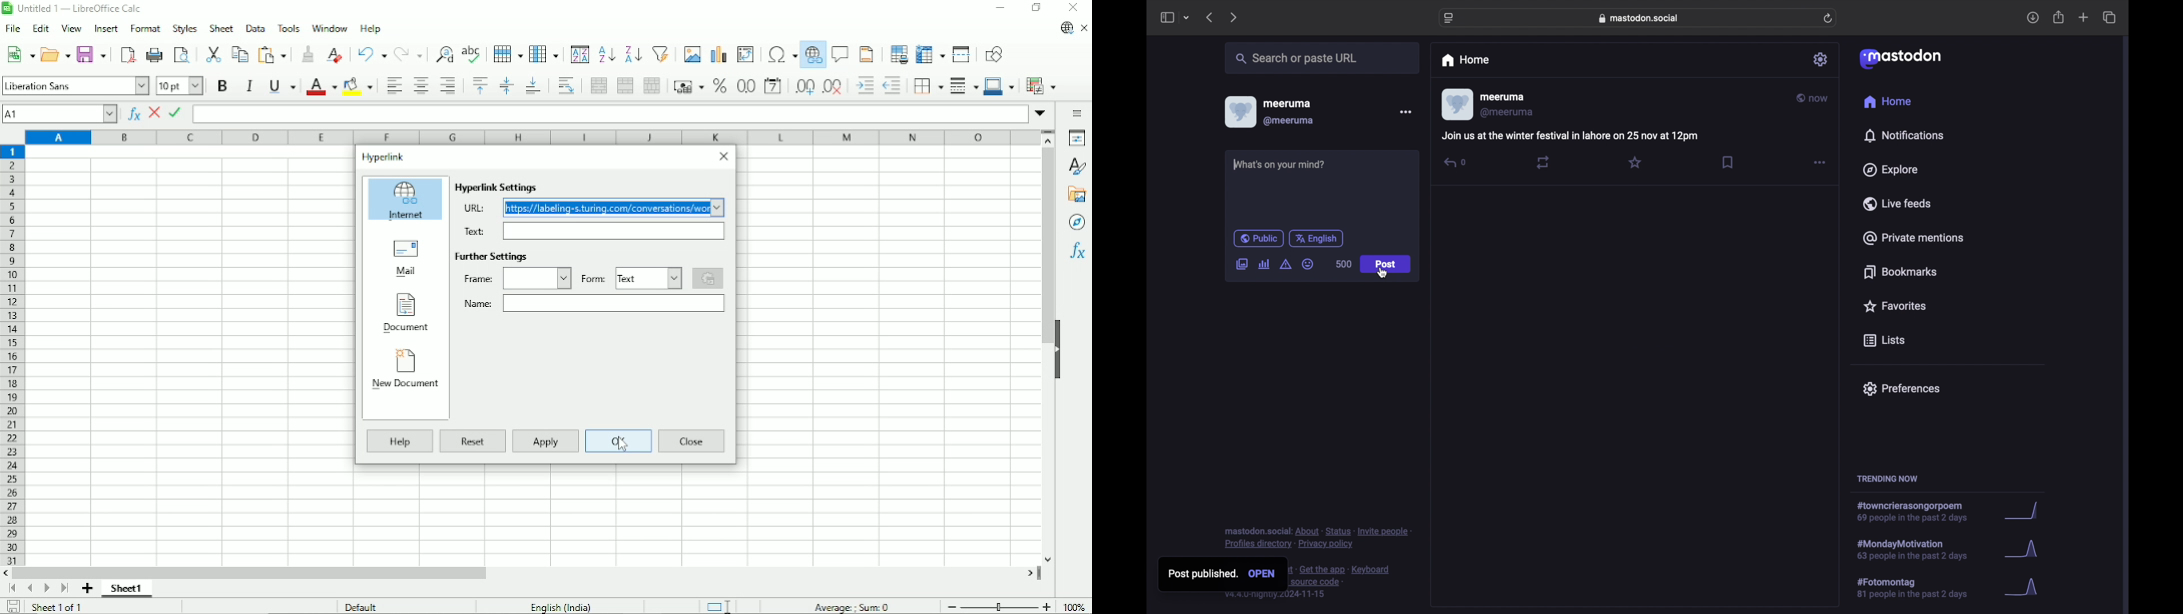  I want to click on Borders, so click(928, 86).